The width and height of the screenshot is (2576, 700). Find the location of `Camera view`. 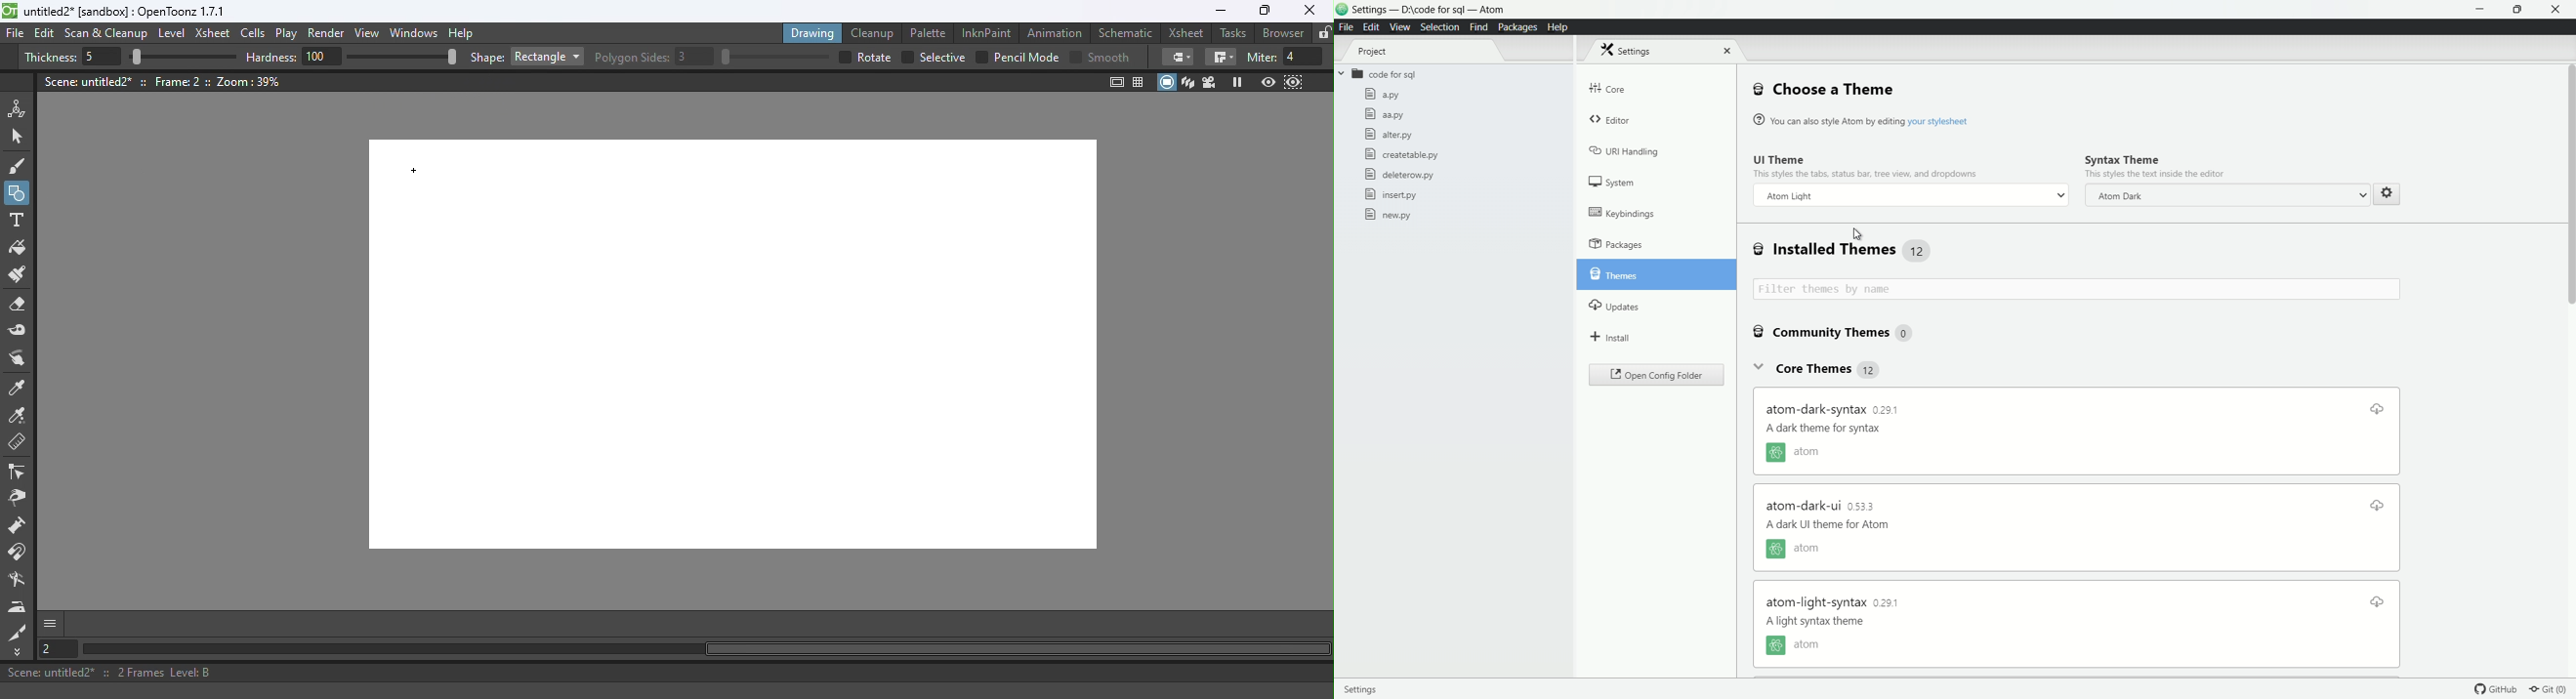

Camera view is located at coordinates (1212, 81).